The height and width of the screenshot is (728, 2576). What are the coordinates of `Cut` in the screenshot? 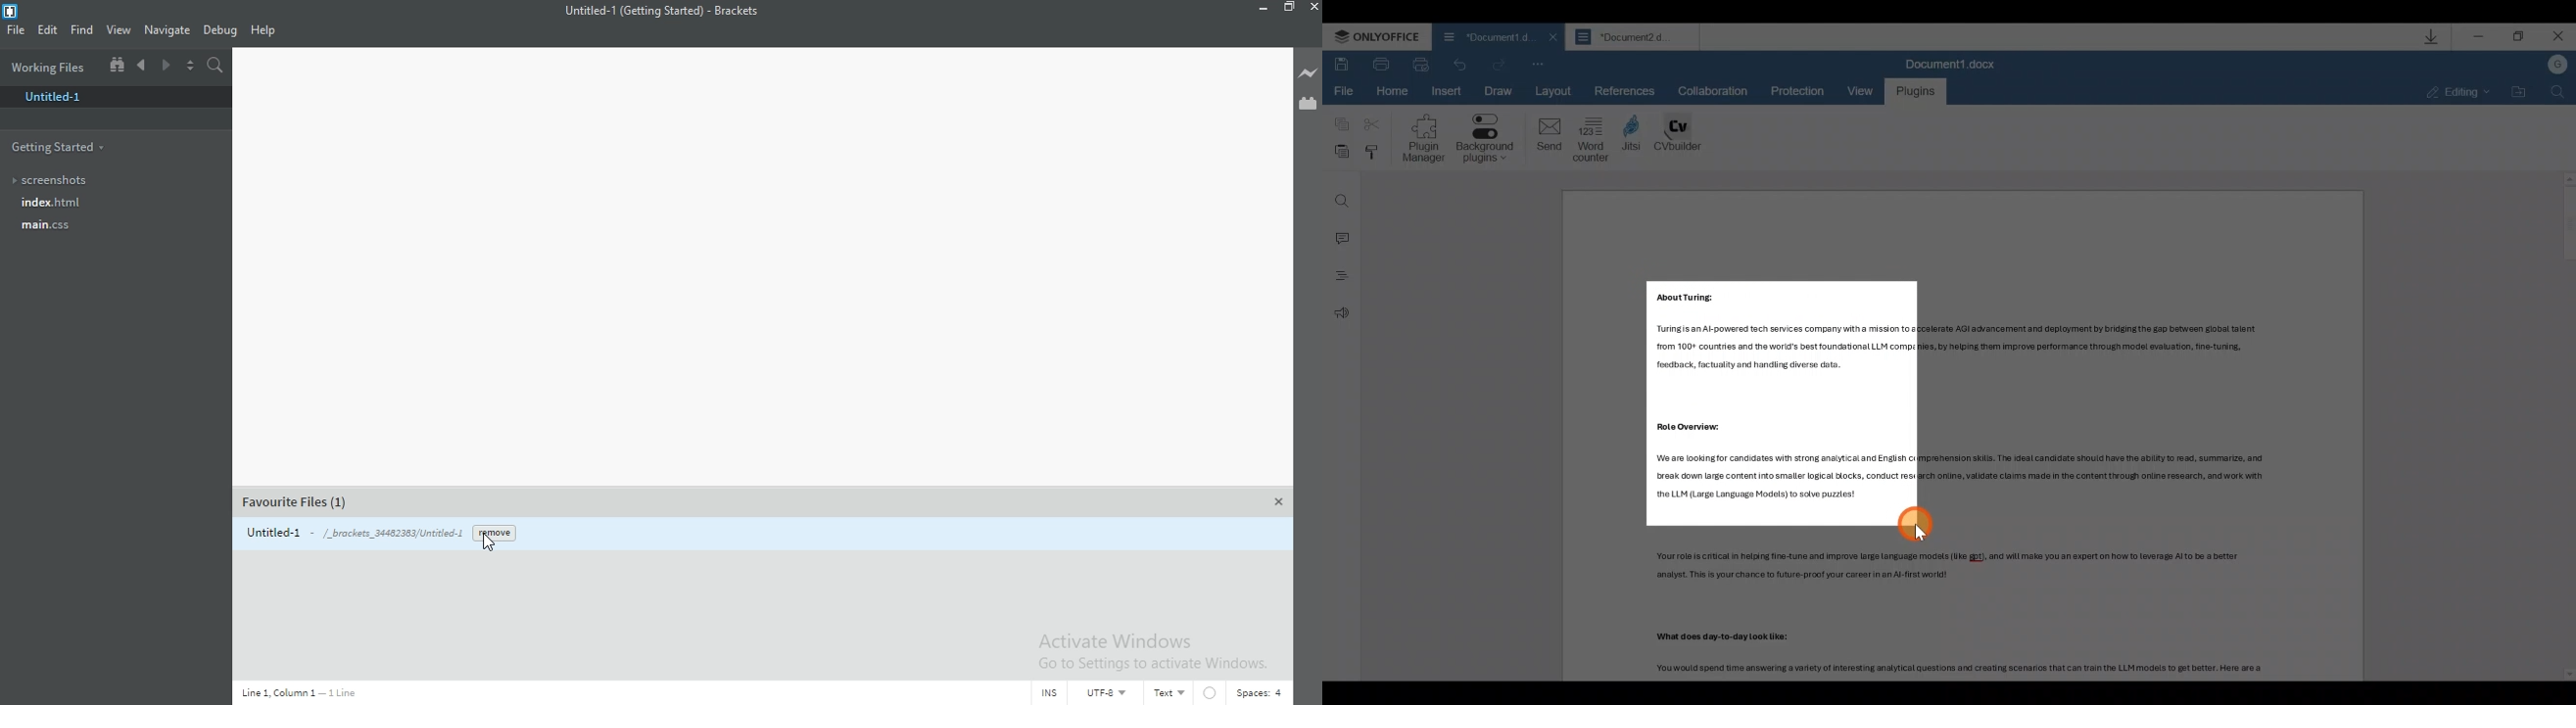 It's located at (1373, 125).